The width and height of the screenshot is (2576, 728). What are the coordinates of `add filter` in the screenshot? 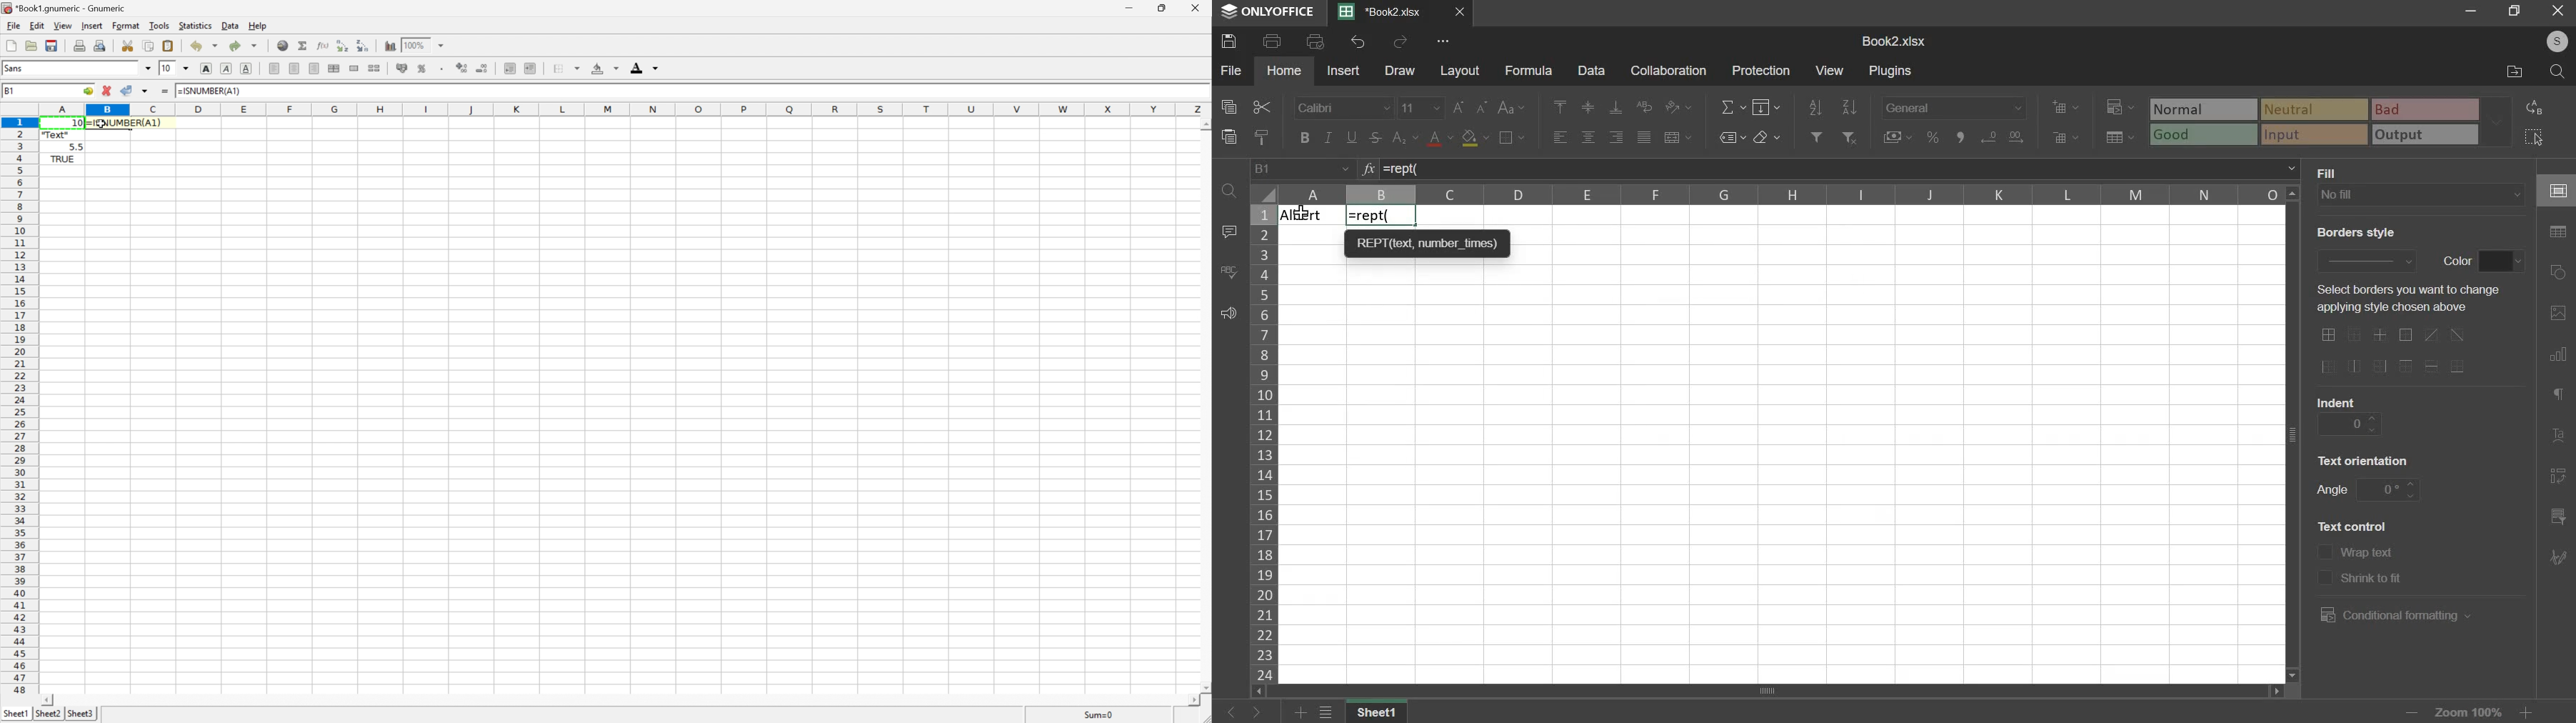 It's located at (1817, 136).